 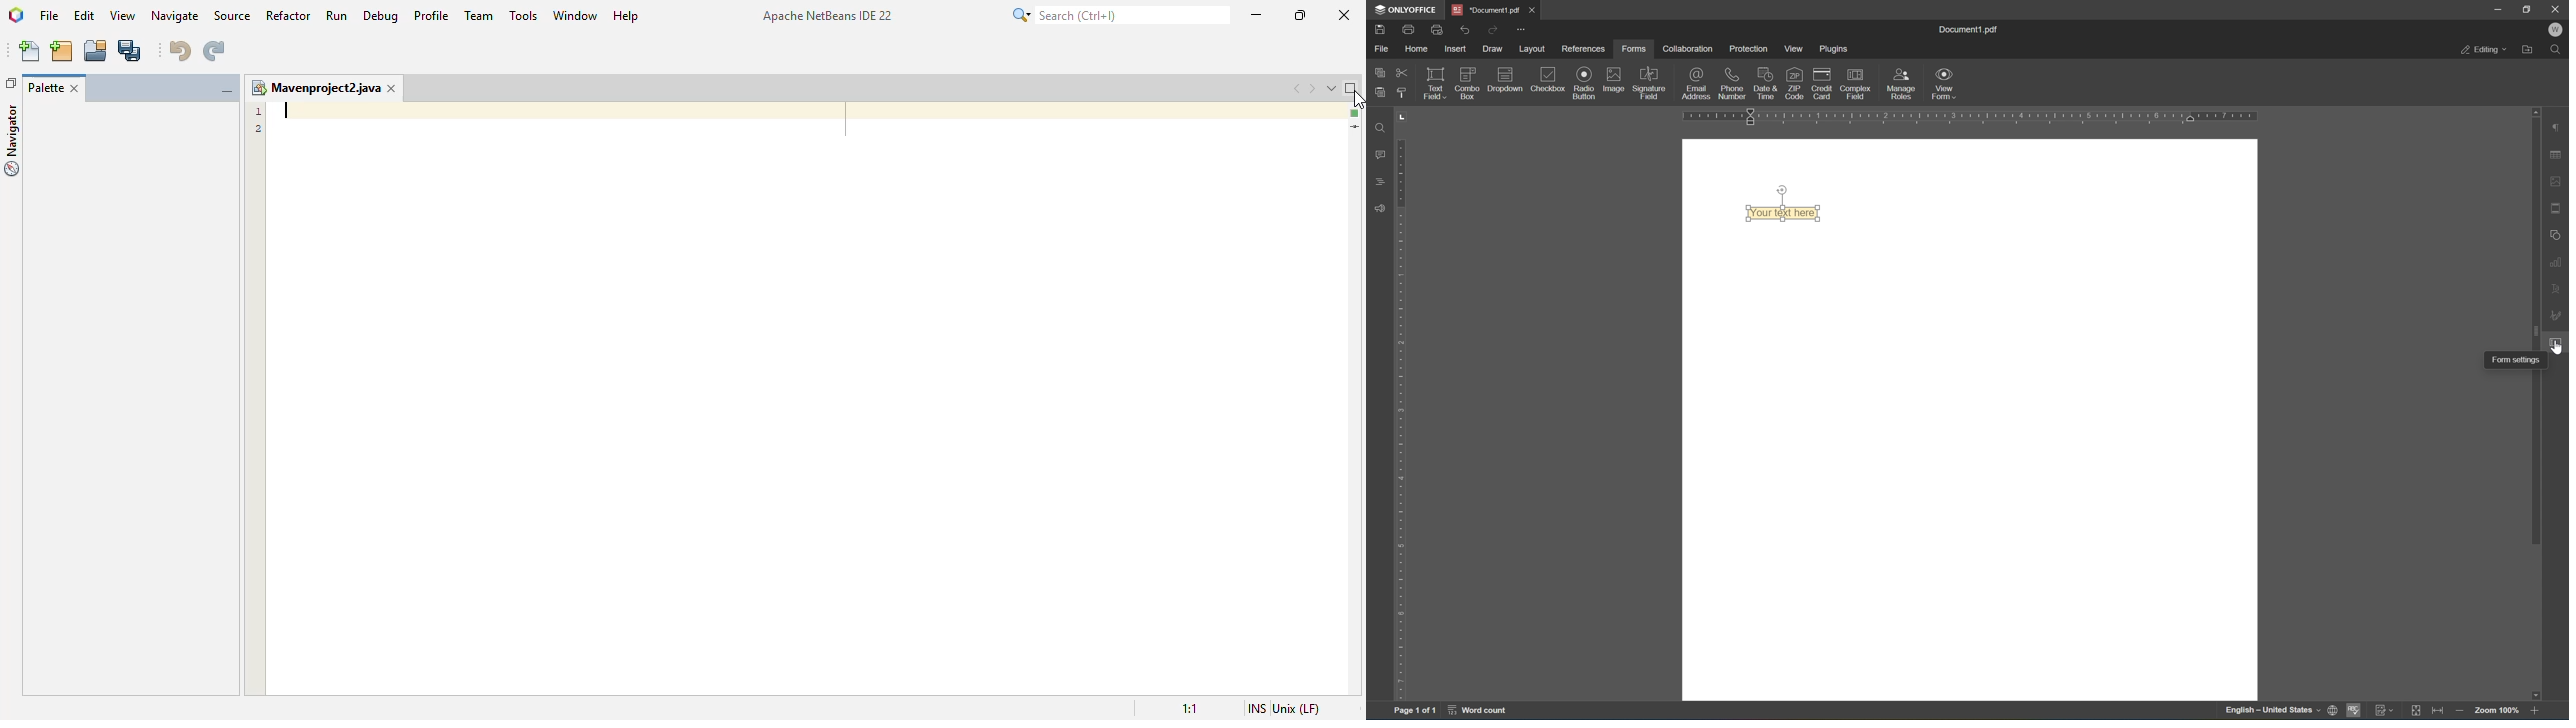 I want to click on quick print, so click(x=1437, y=30).